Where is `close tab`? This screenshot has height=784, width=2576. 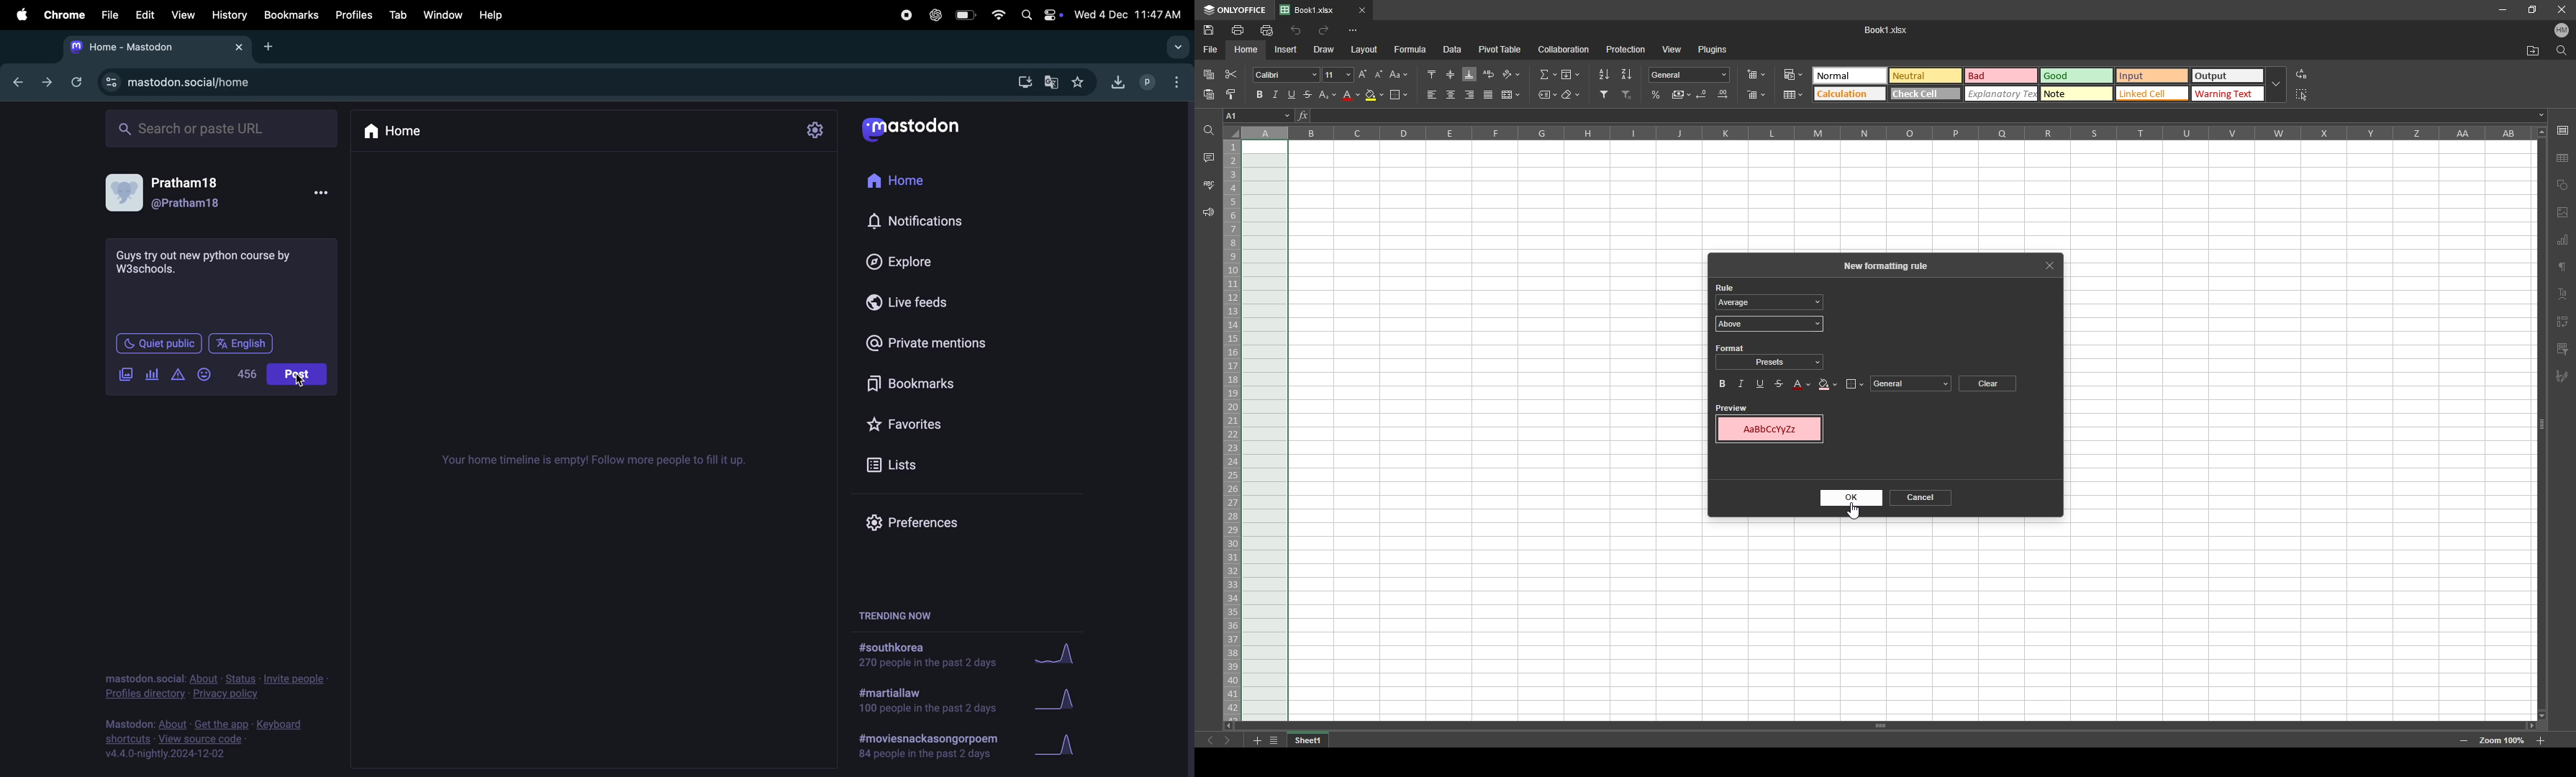 close tab is located at coordinates (1362, 10).